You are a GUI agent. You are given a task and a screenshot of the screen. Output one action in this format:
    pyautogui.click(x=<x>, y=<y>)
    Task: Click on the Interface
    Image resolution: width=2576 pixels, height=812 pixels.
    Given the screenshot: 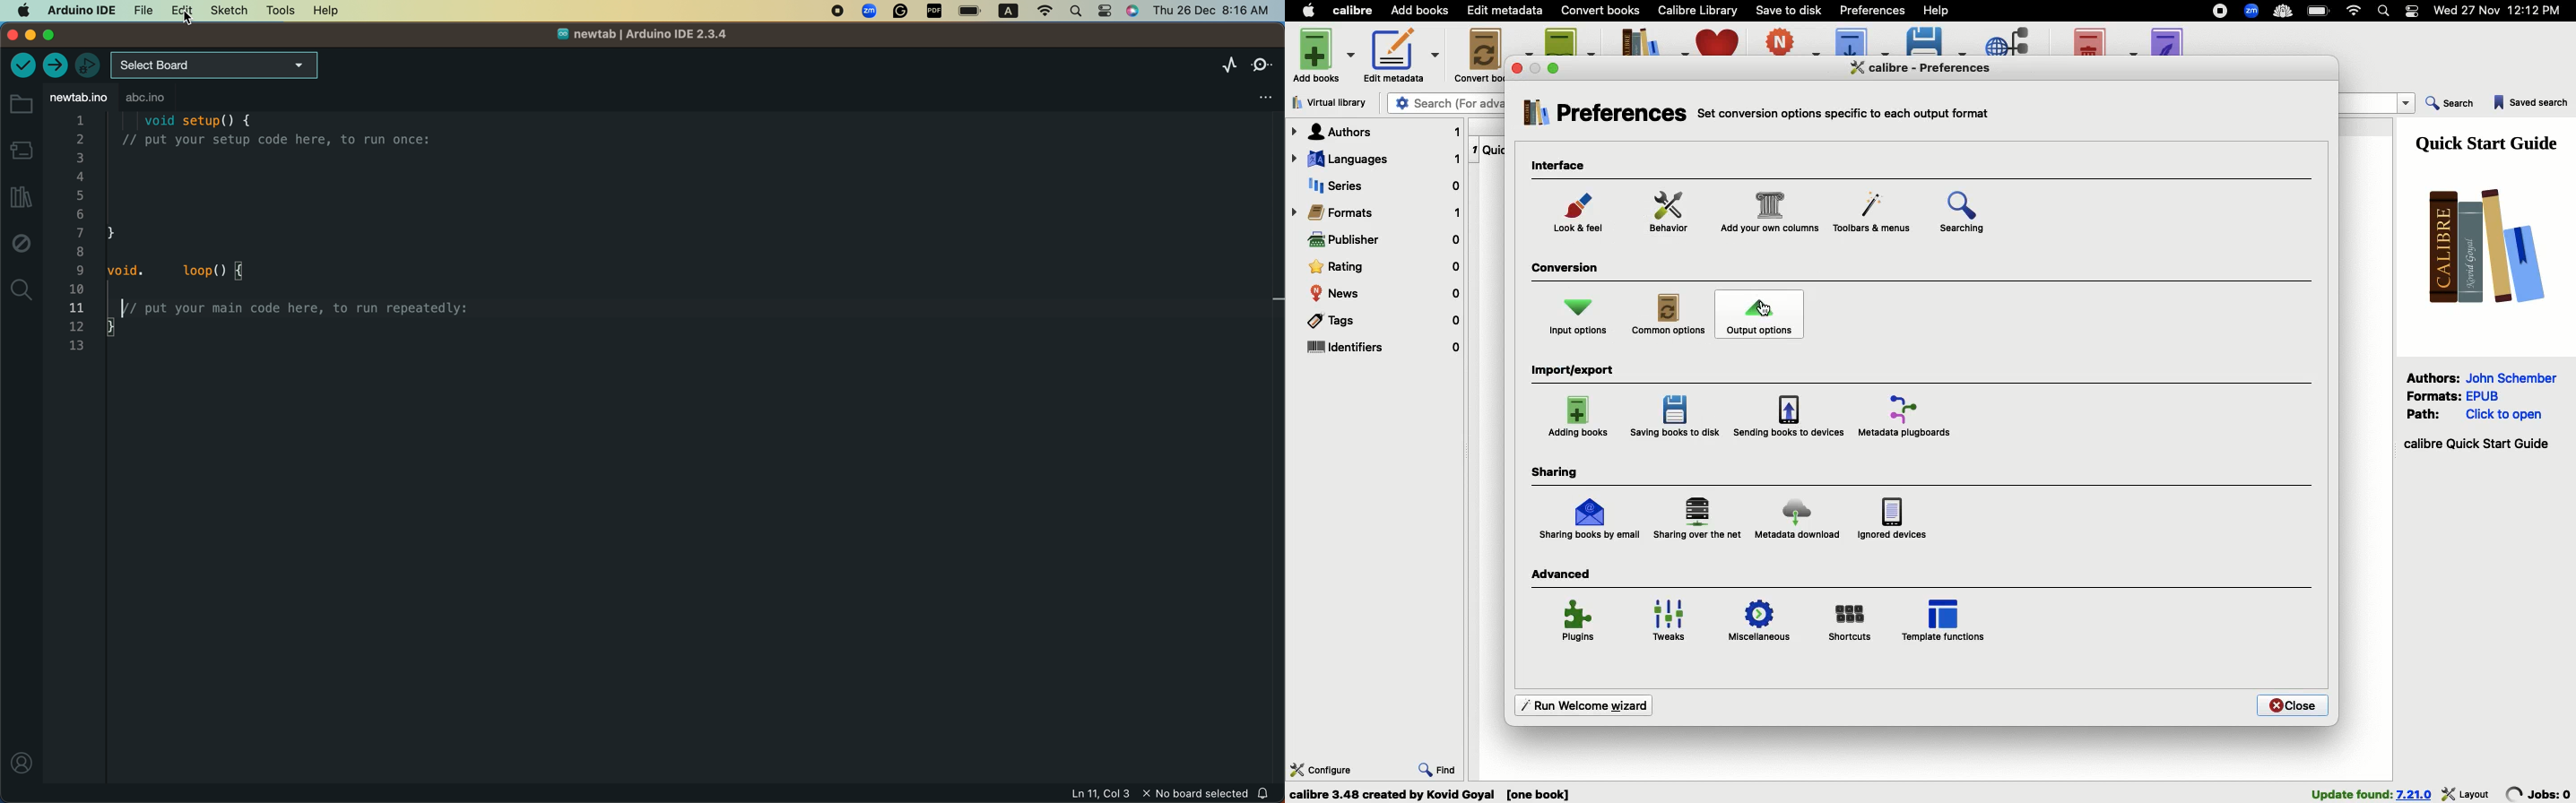 What is the action you would take?
    pyautogui.click(x=1564, y=167)
    